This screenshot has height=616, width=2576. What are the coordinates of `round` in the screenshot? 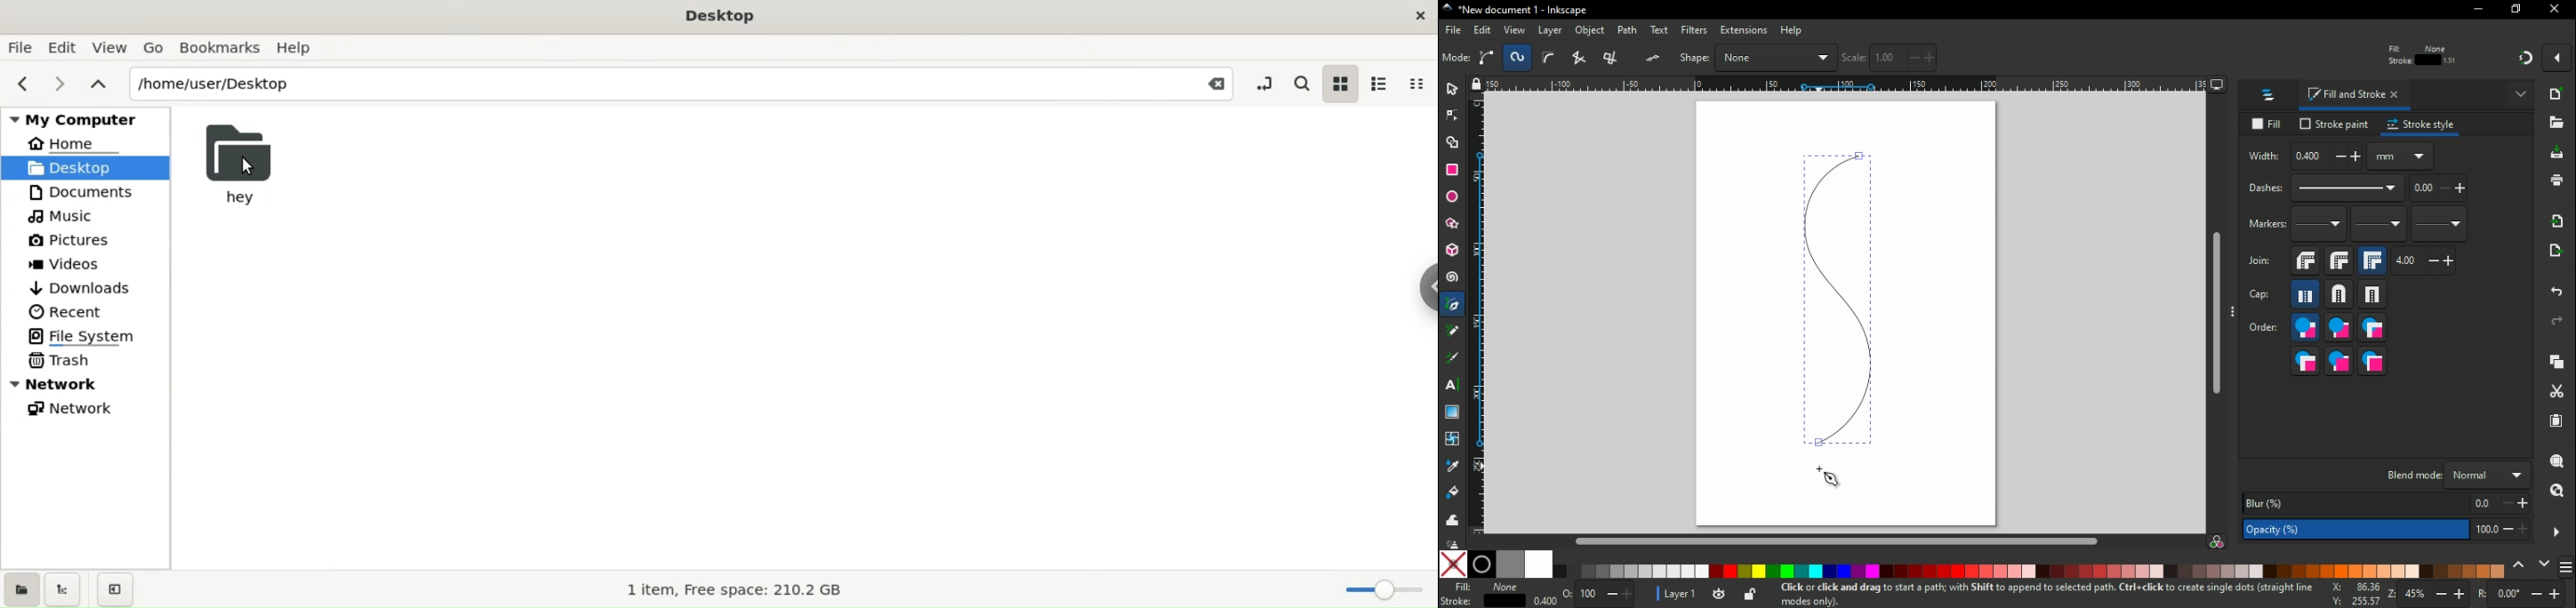 It's located at (2339, 264).